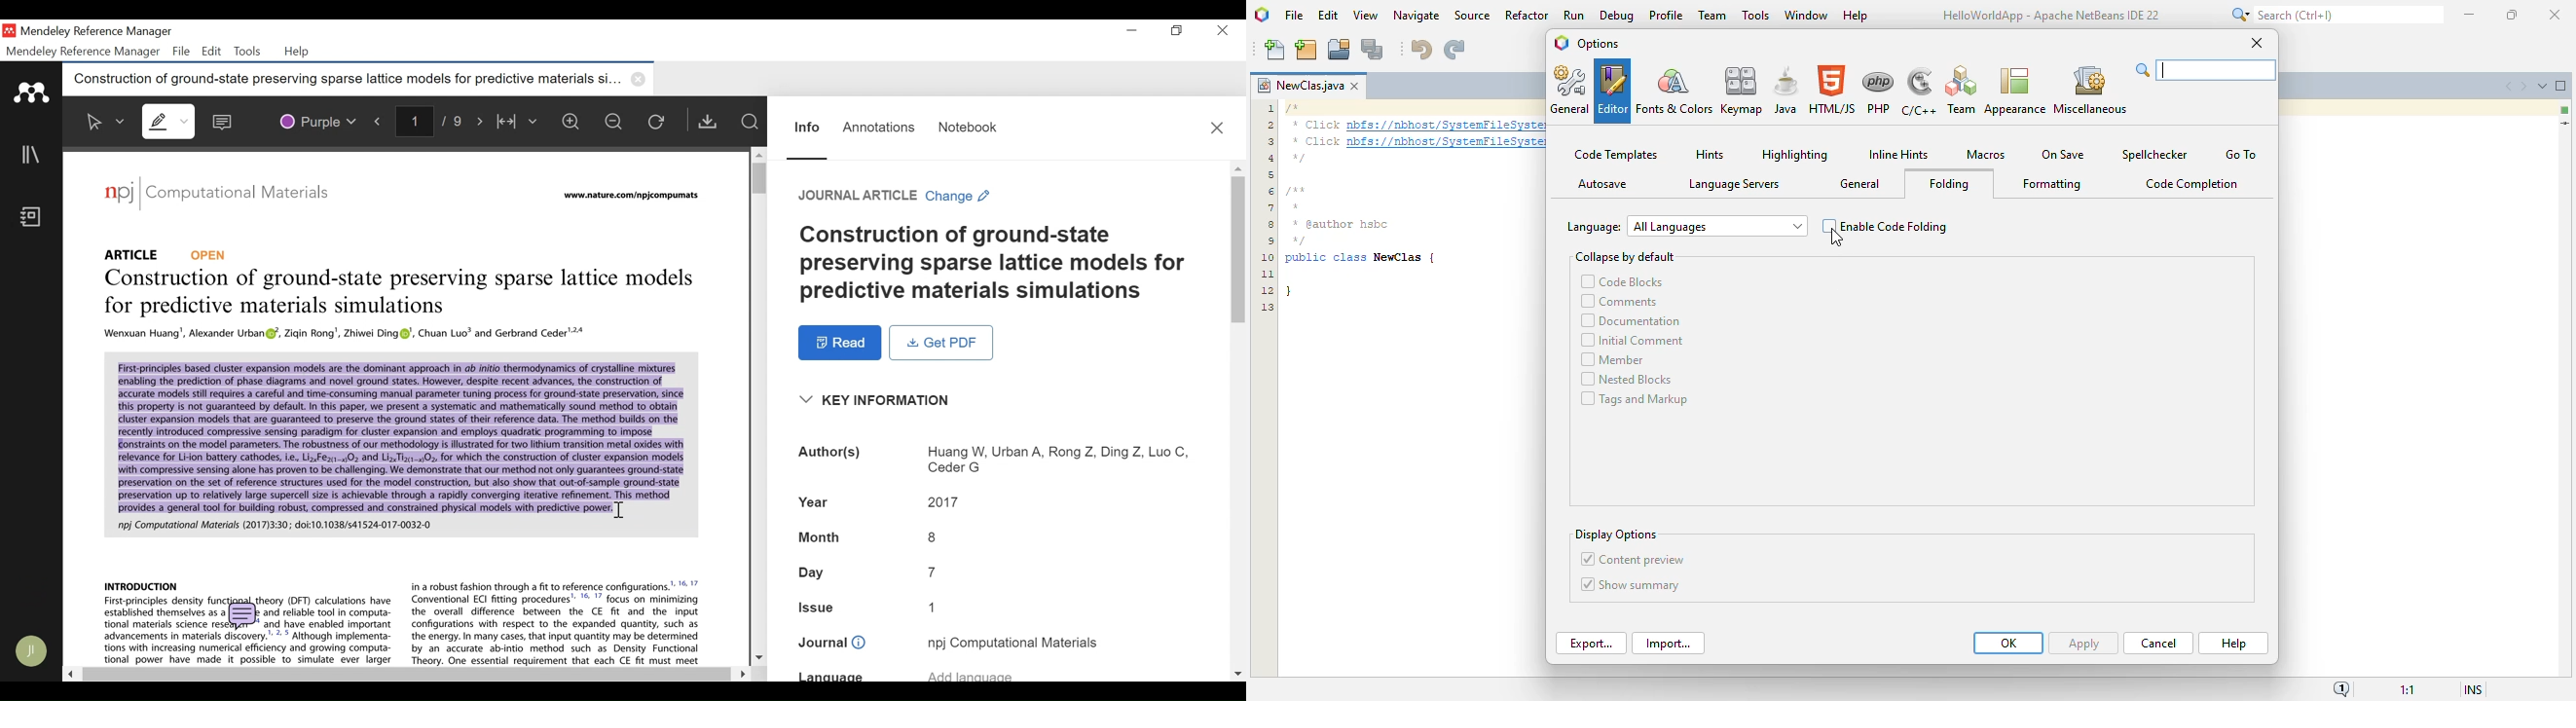 The image size is (2576, 728). Describe the element at coordinates (317, 119) in the screenshot. I see `Color` at that location.